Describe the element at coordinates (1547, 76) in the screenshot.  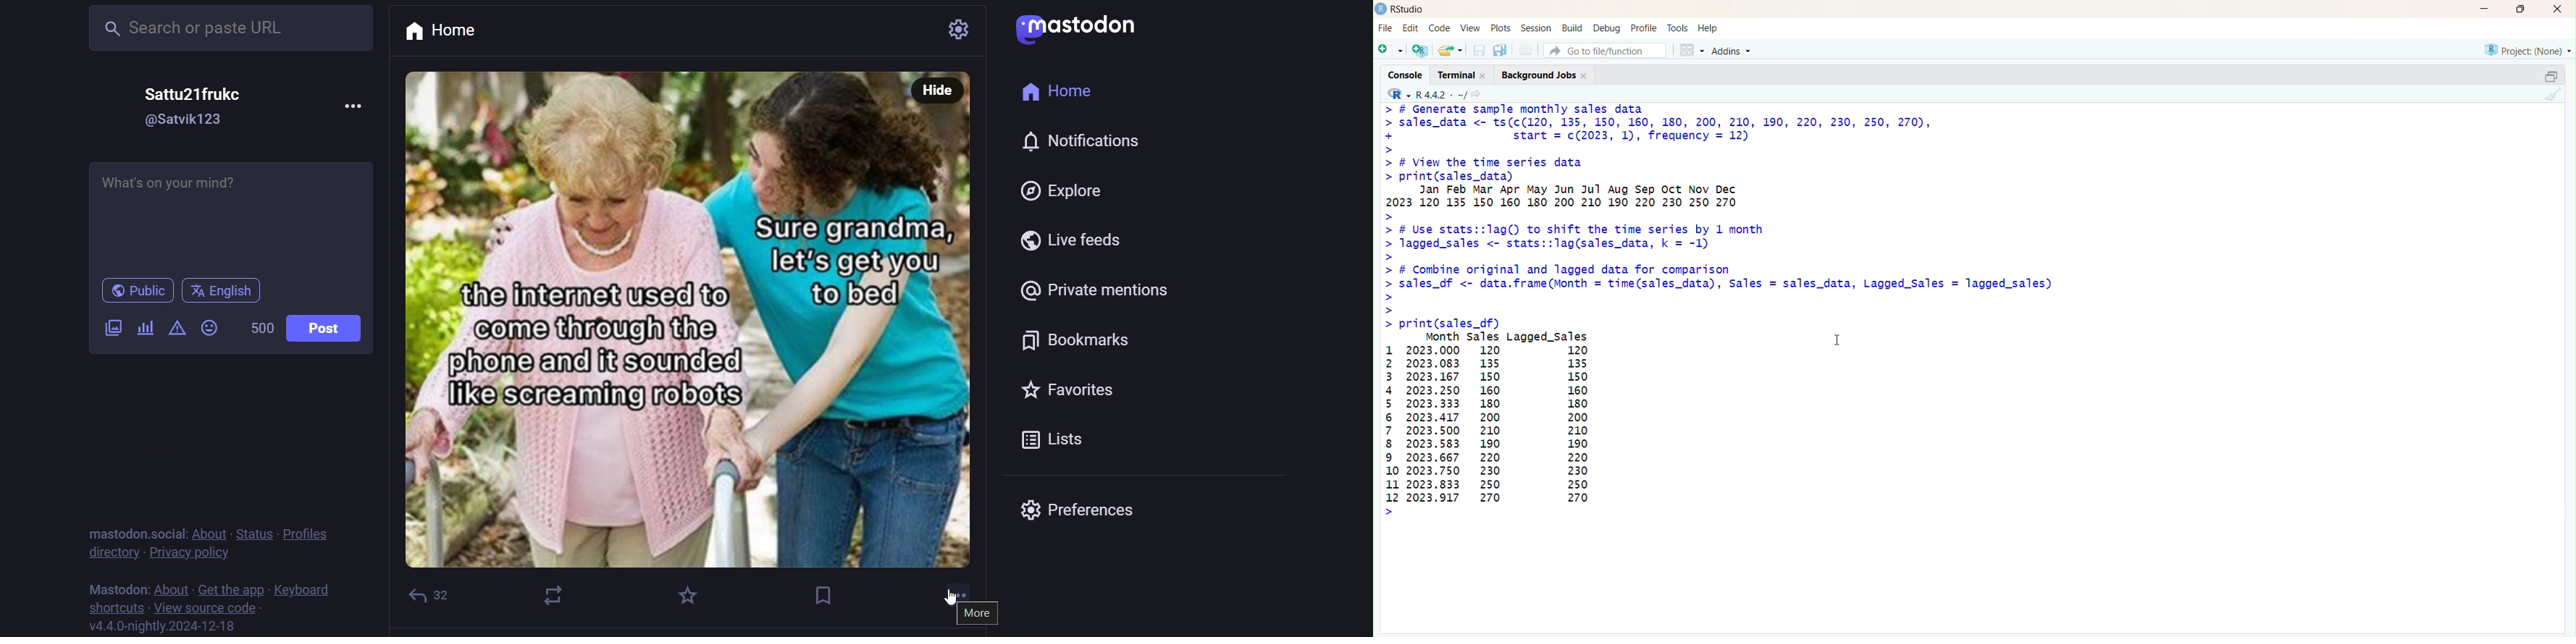
I see `background jobs` at that location.